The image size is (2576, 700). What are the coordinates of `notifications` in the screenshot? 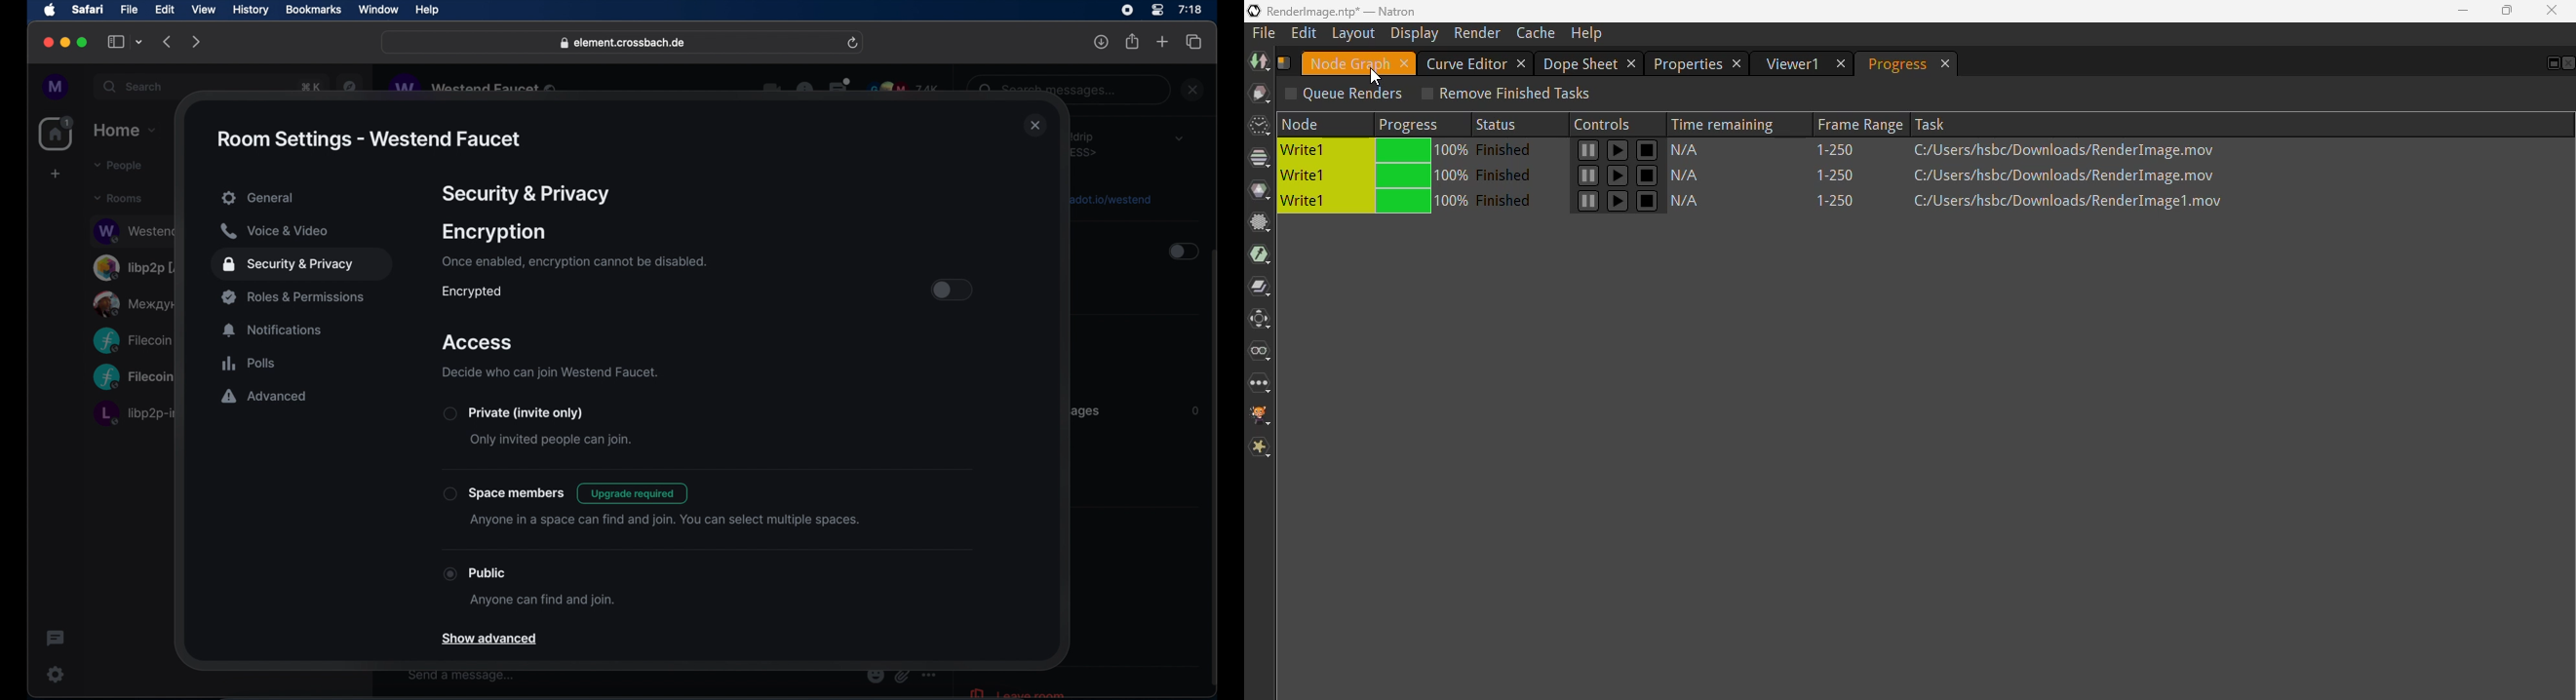 It's located at (274, 331).